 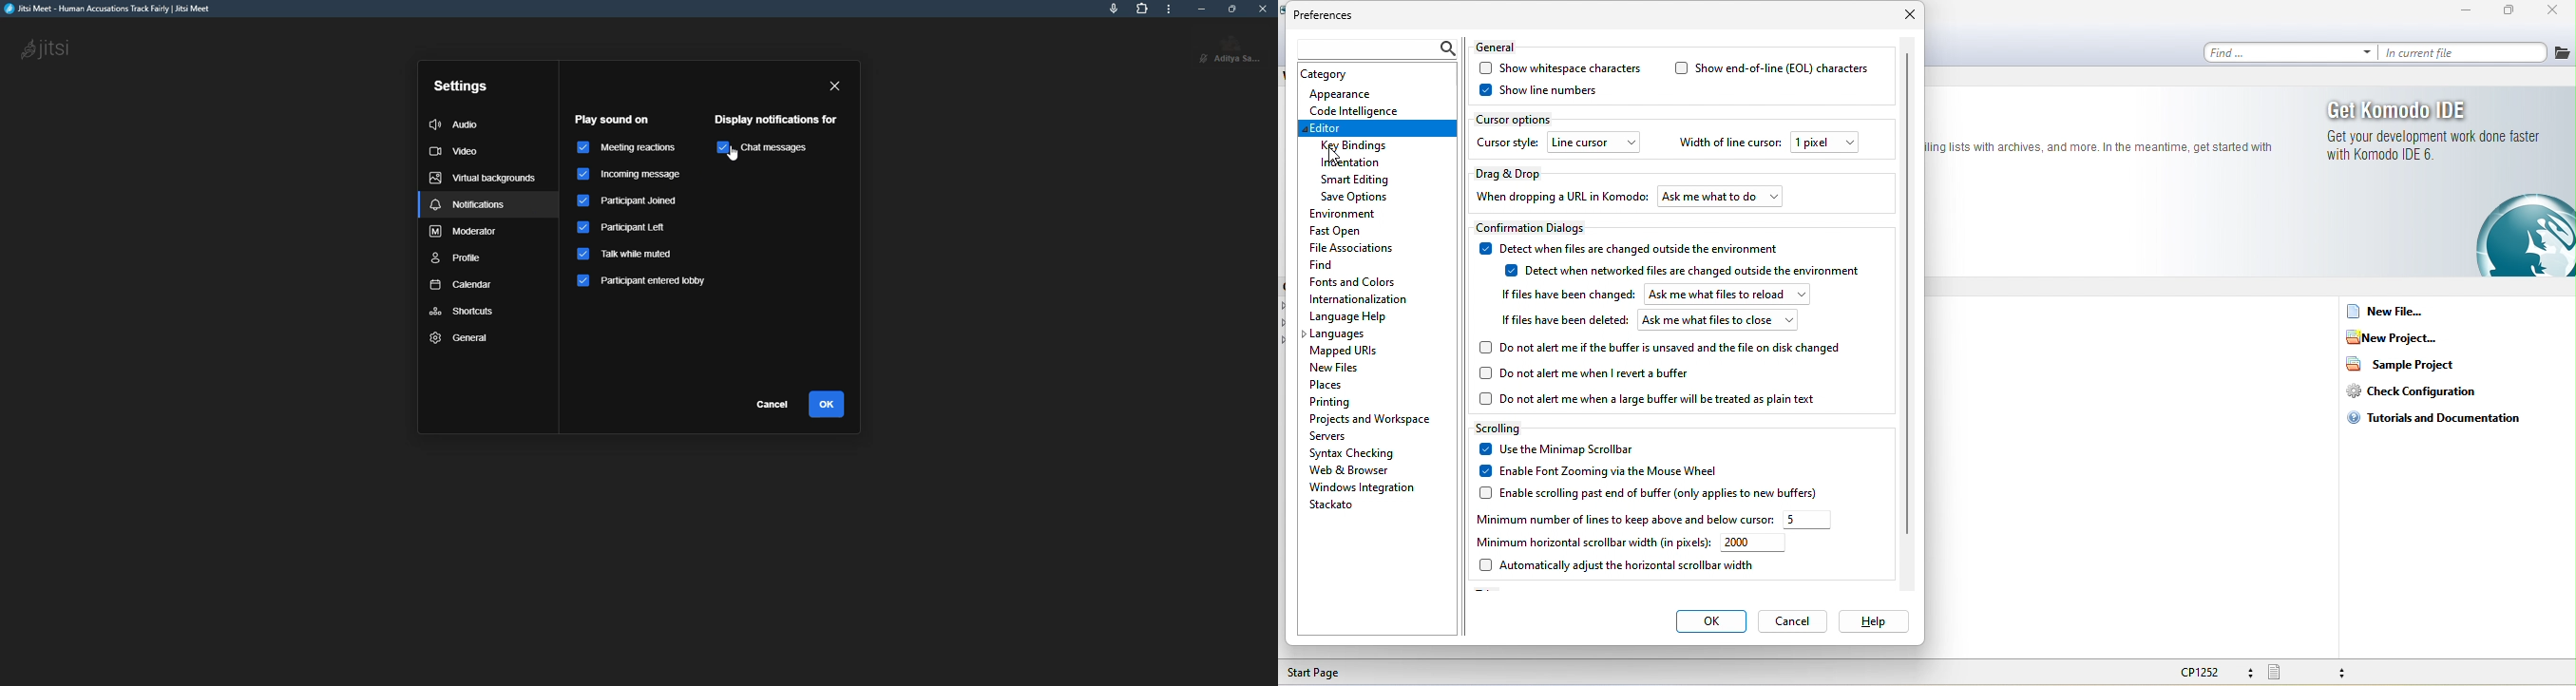 What do you see at coordinates (1356, 146) in the screenshot?
I see `key bindings` at bounding box center [1356, 146].